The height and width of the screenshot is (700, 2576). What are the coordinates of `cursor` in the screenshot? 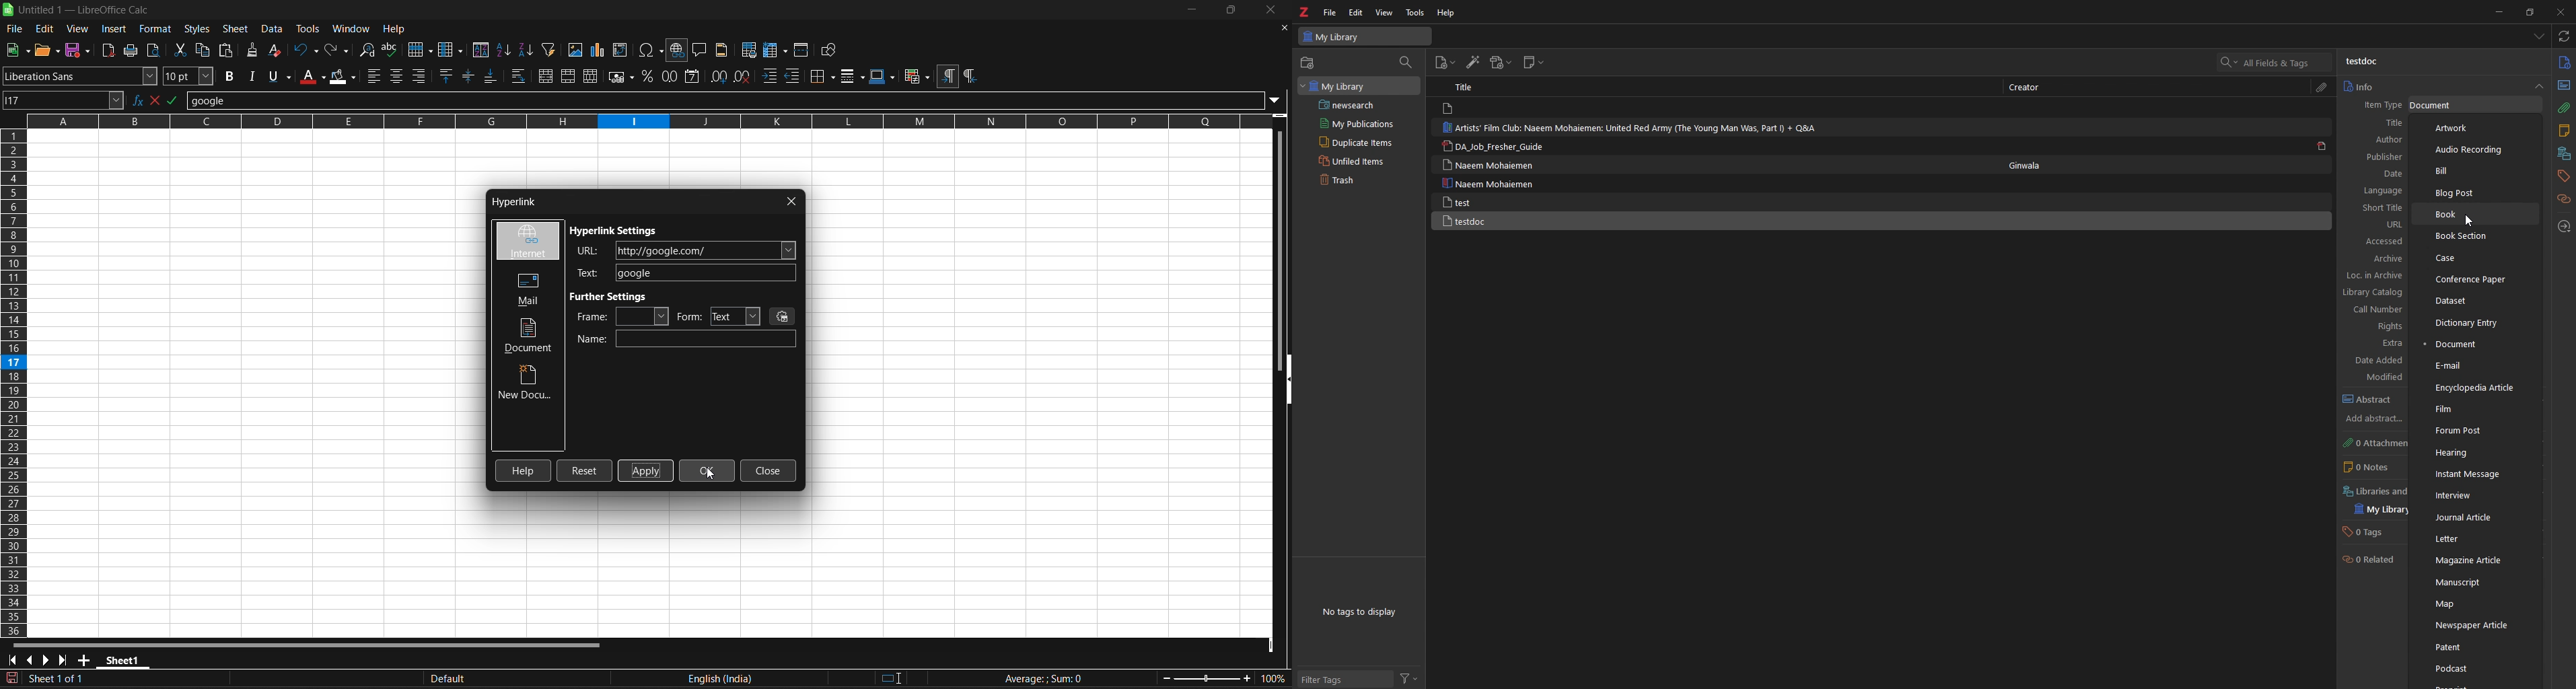 It's located at (711, 477).